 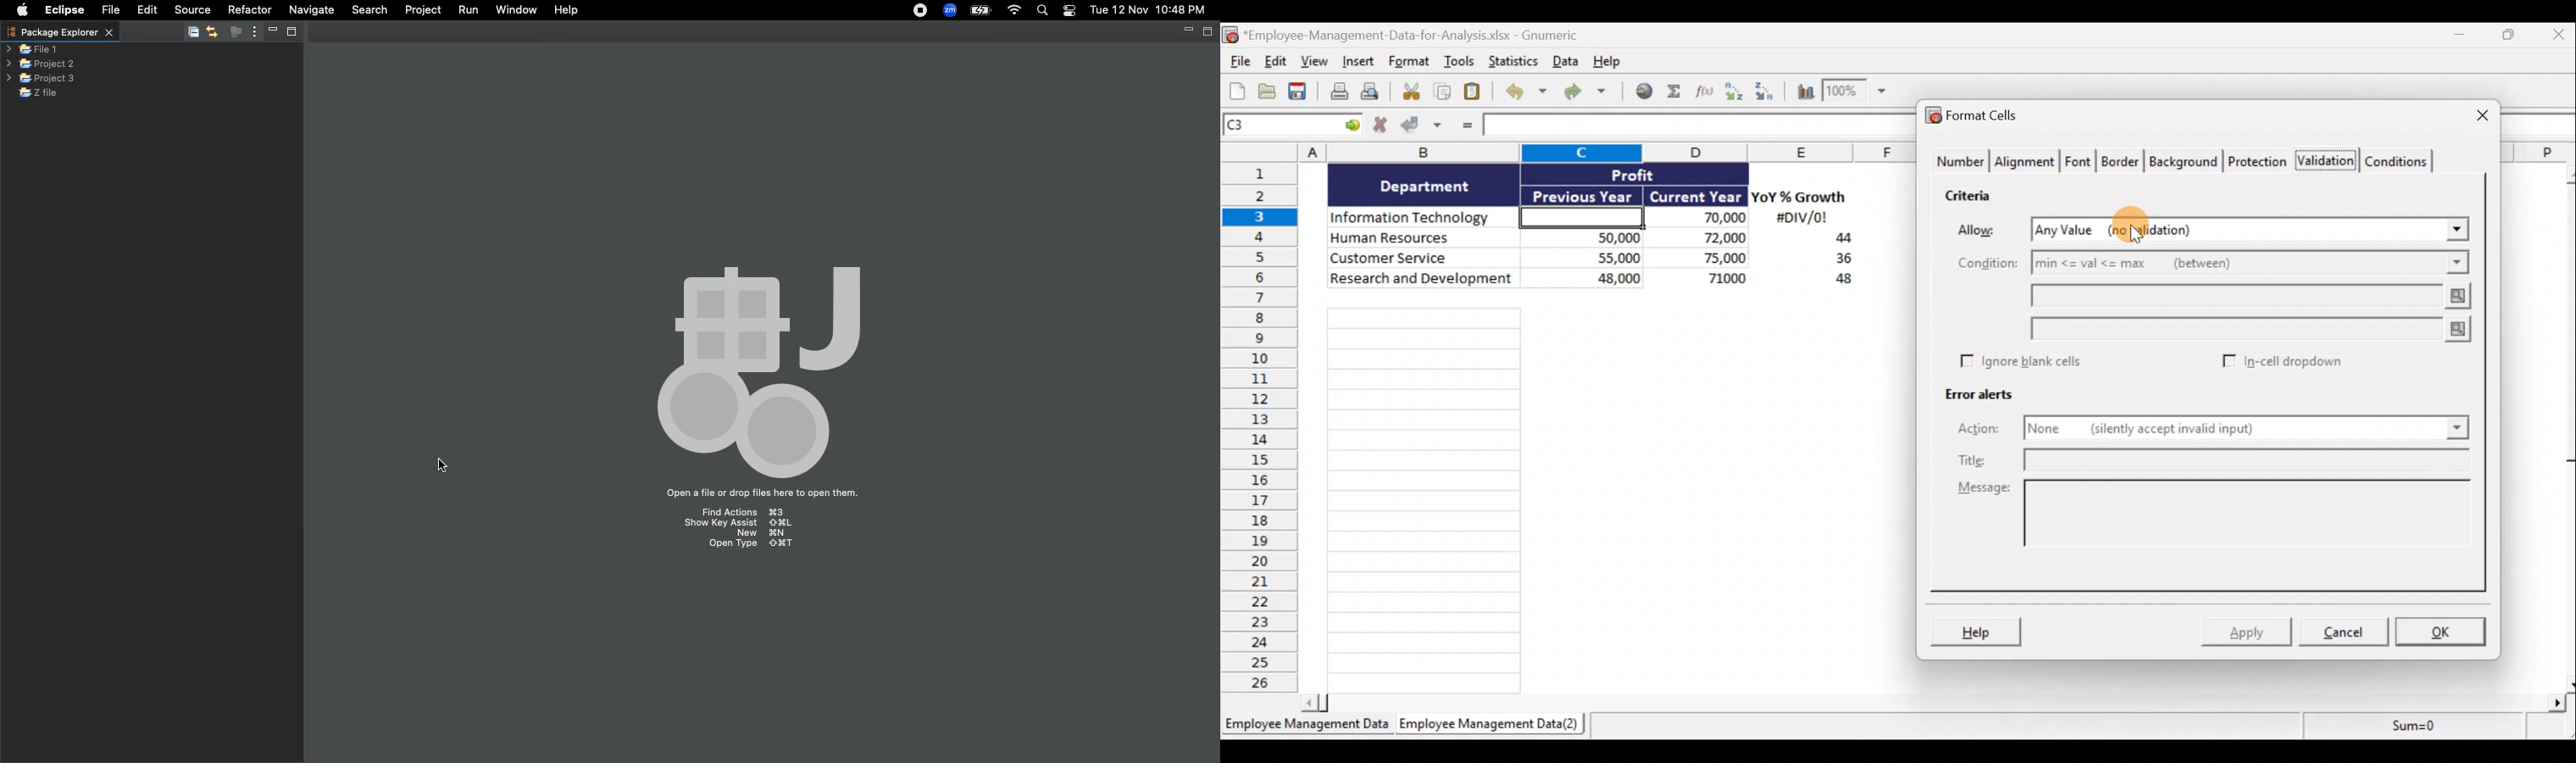 I want to click on min <= val <= max (between), so click(x=2231, y=266).